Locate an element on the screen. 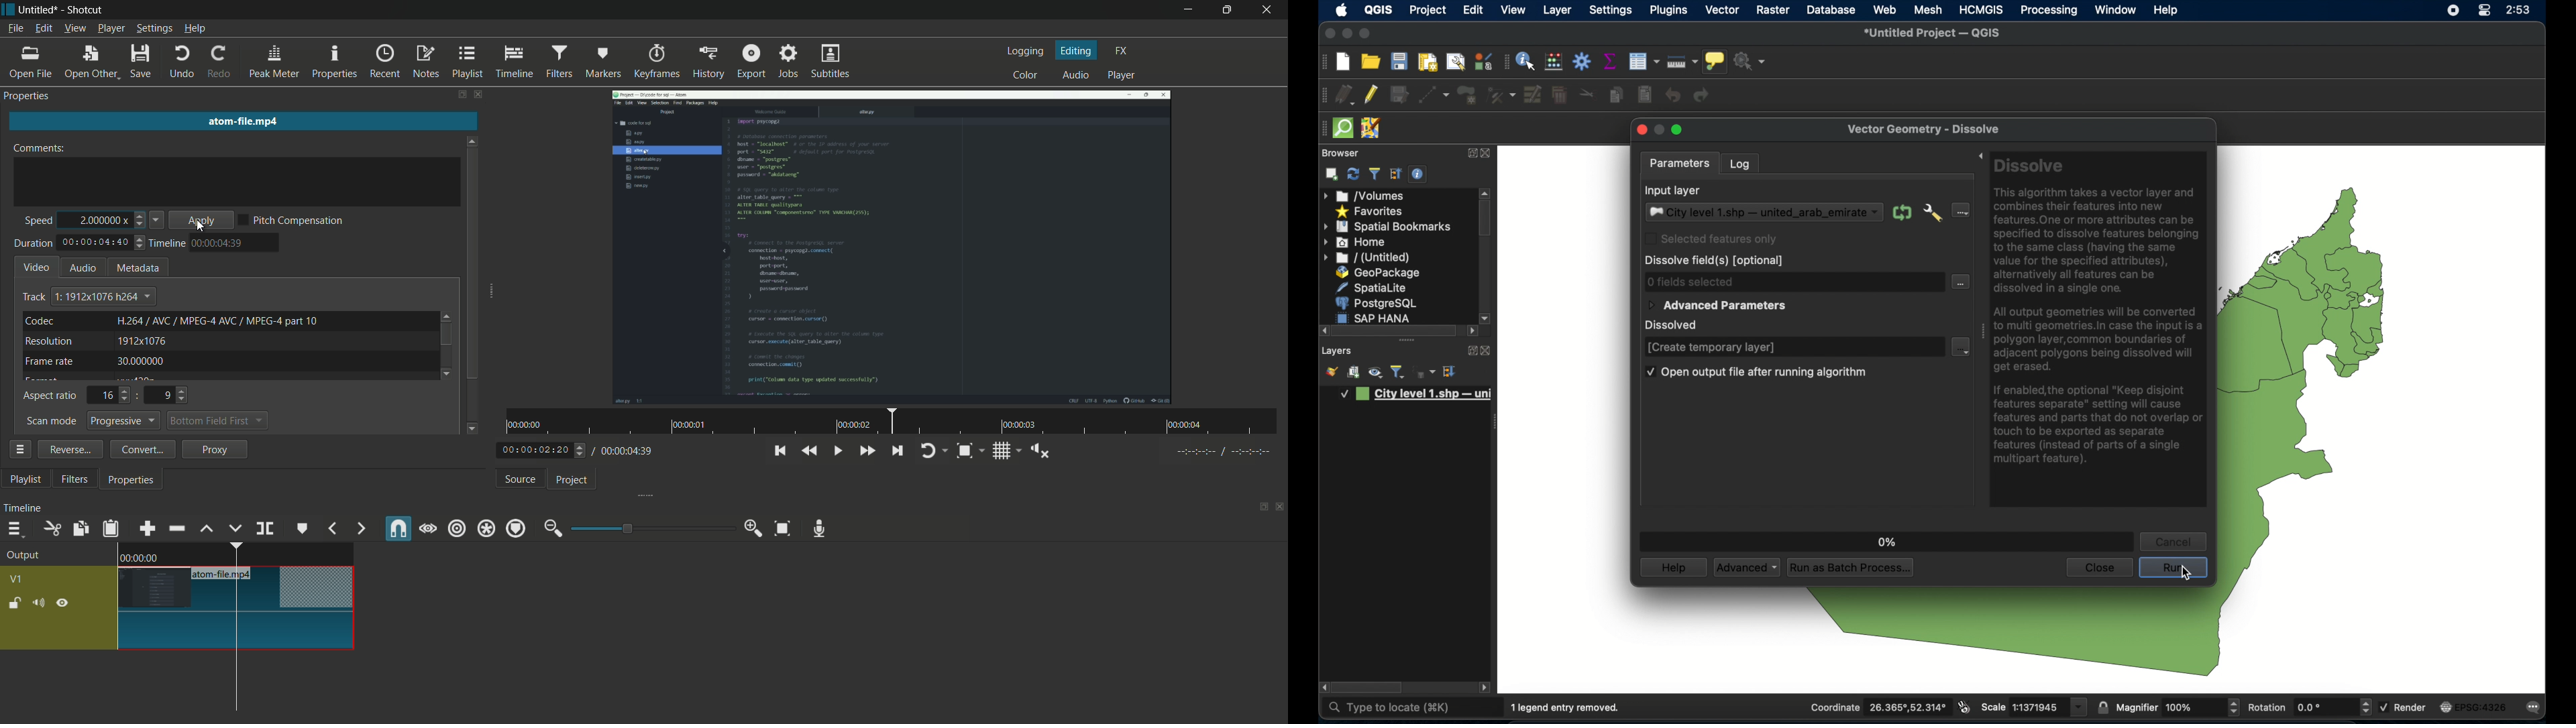  player is located at coordinates (1125, 76).